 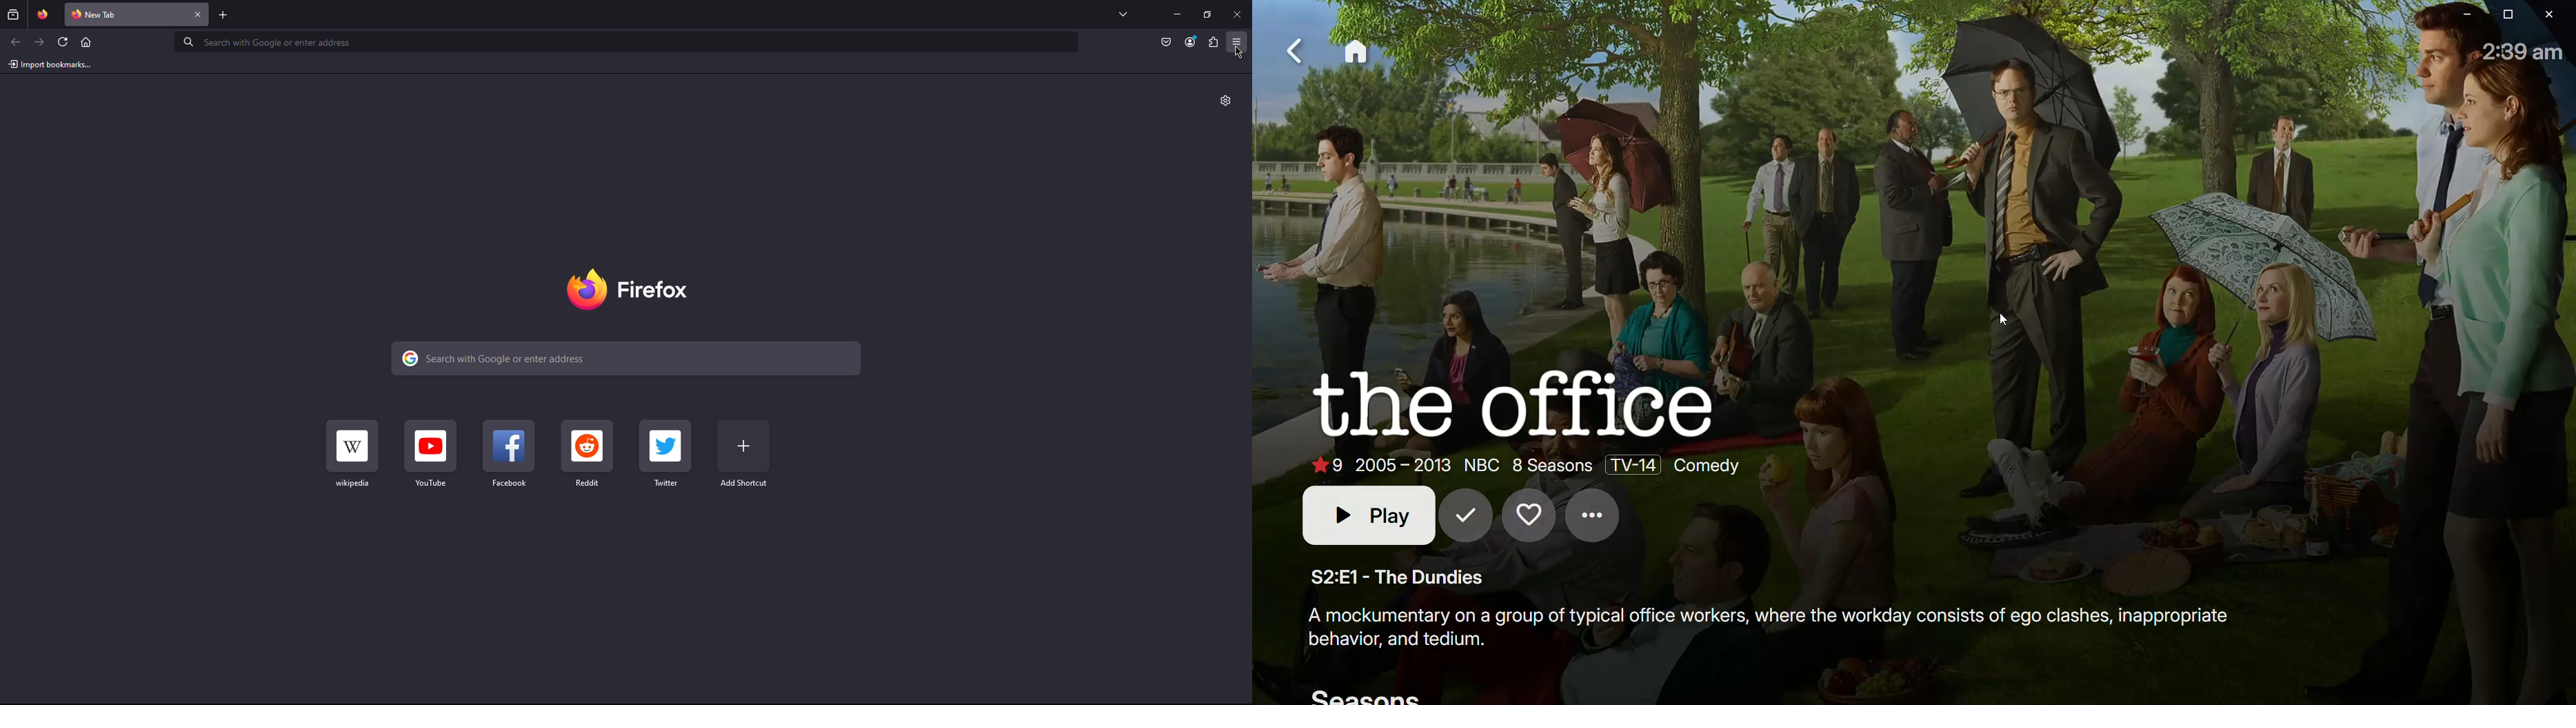 What do you see at coordinates (1364, 695) in the screenshot?
I see `Seasons` at bounding box center [1364, 695].